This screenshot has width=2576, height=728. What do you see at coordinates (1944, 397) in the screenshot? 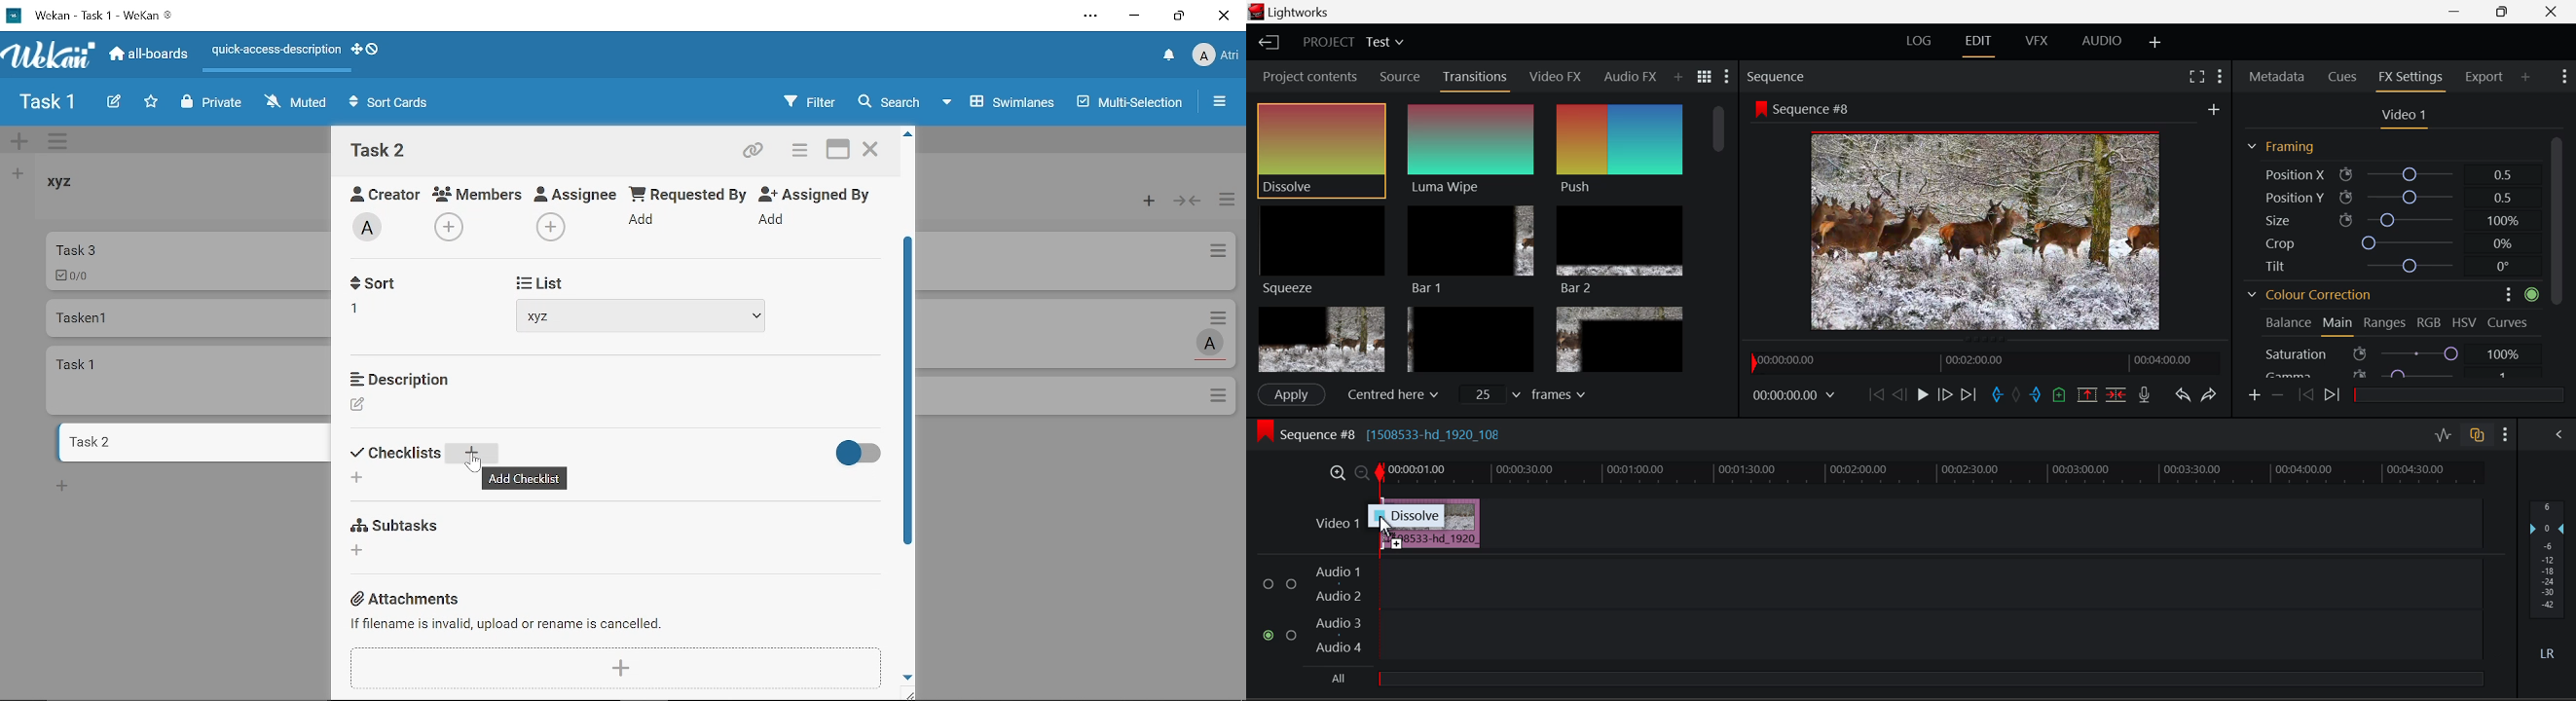
I see `Go Forward` at bounding box center [1944, 397].